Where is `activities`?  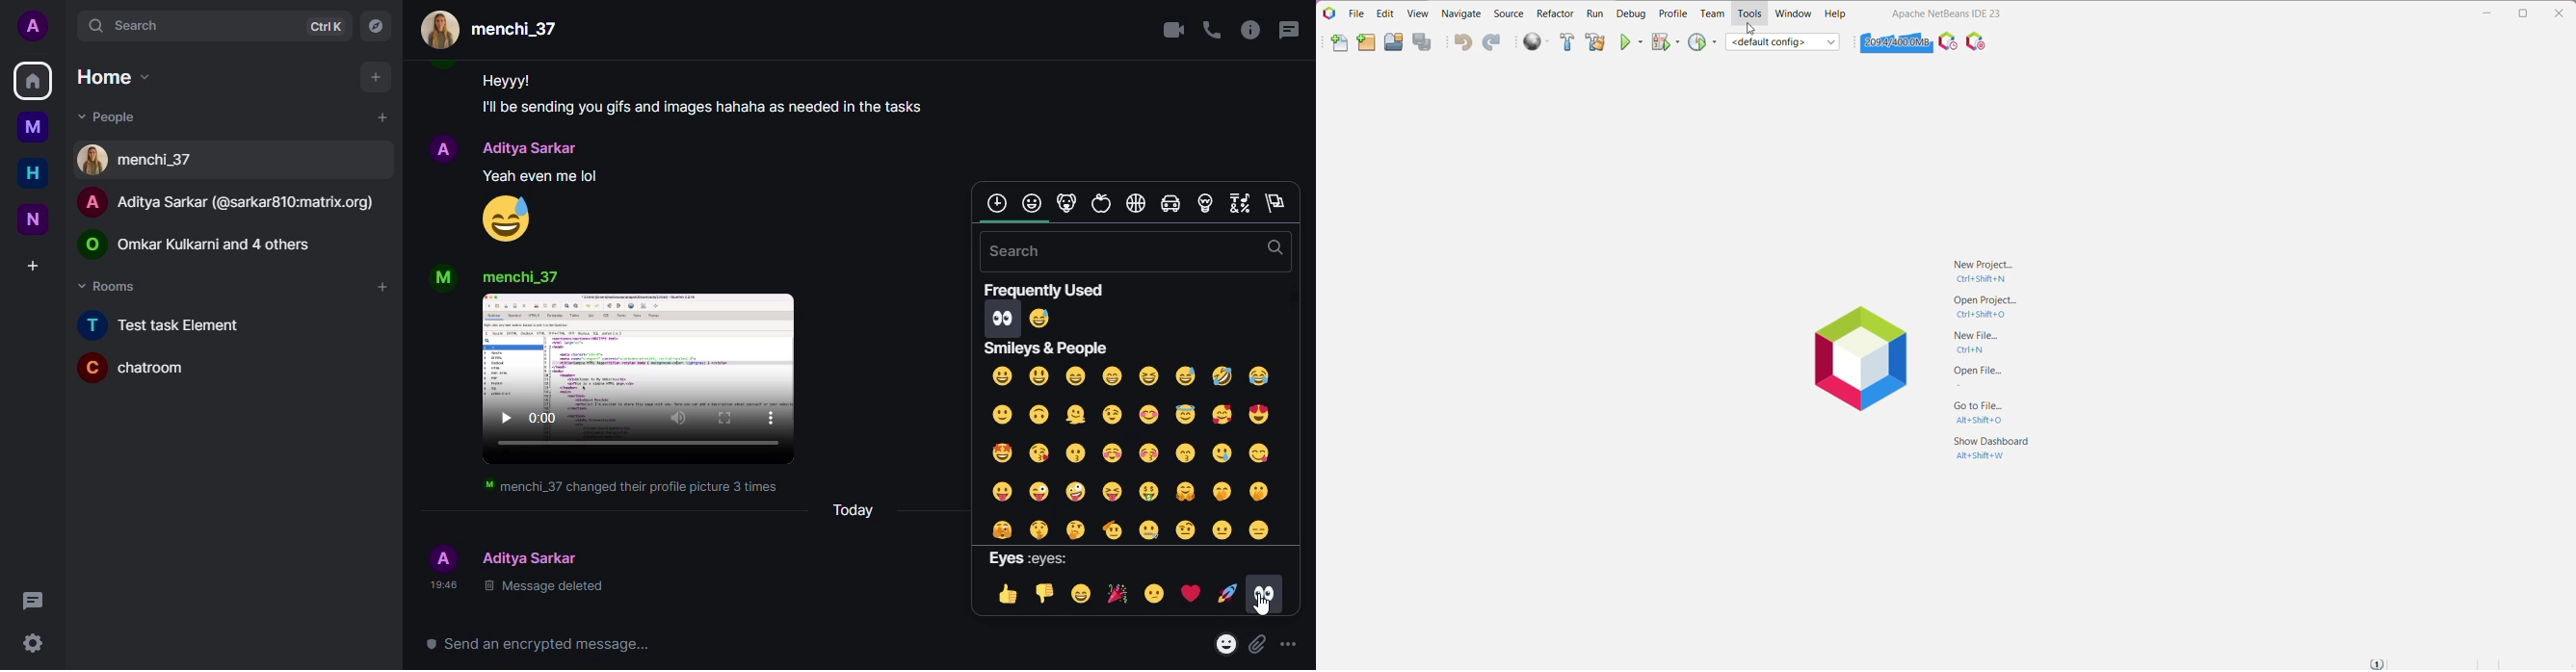
activities is located at coordinates (1134, 202).